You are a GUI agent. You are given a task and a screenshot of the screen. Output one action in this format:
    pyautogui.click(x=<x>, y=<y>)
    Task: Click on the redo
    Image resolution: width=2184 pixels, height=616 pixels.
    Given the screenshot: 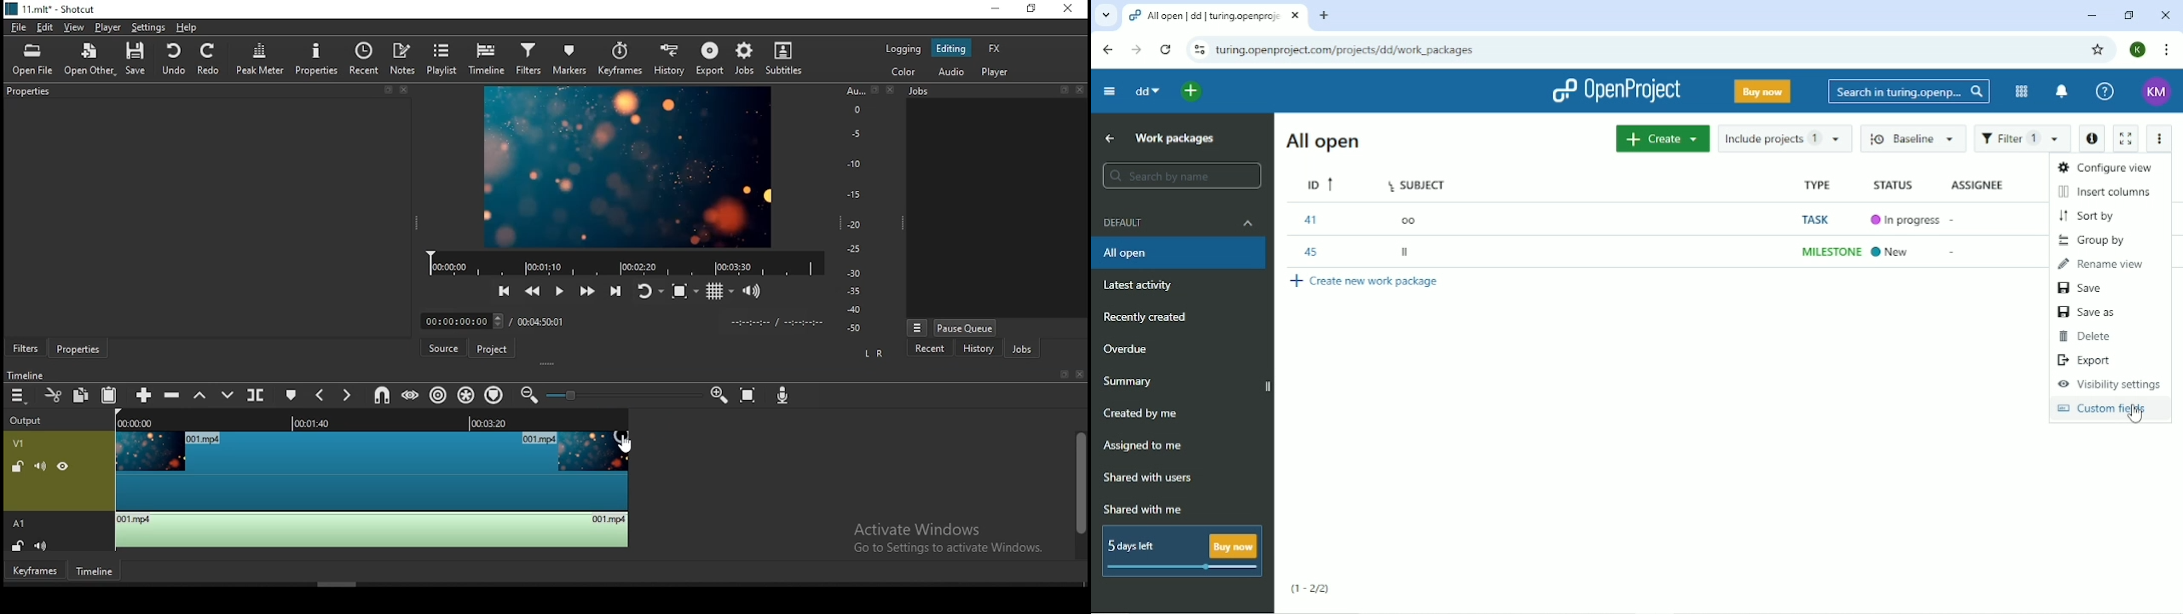 What is the action you would take?
    pyautogui.click(x=210, y=60)
    